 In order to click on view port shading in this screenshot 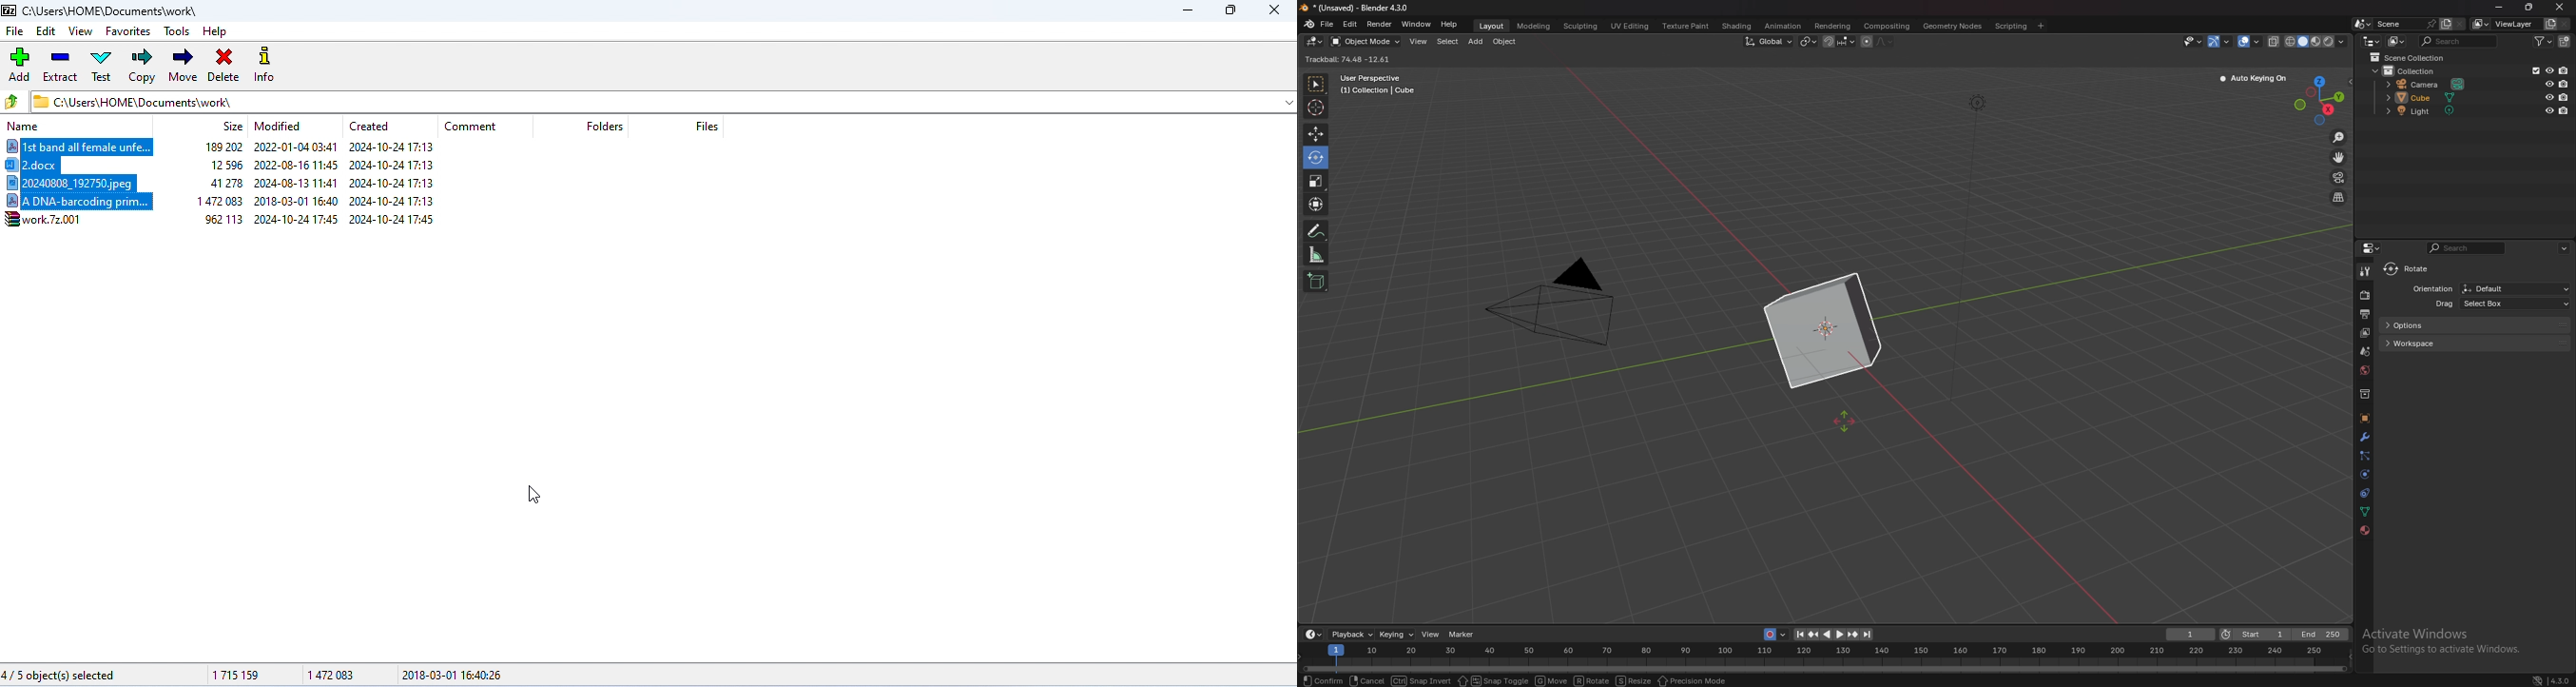, I will do `click(2318, 41)`.